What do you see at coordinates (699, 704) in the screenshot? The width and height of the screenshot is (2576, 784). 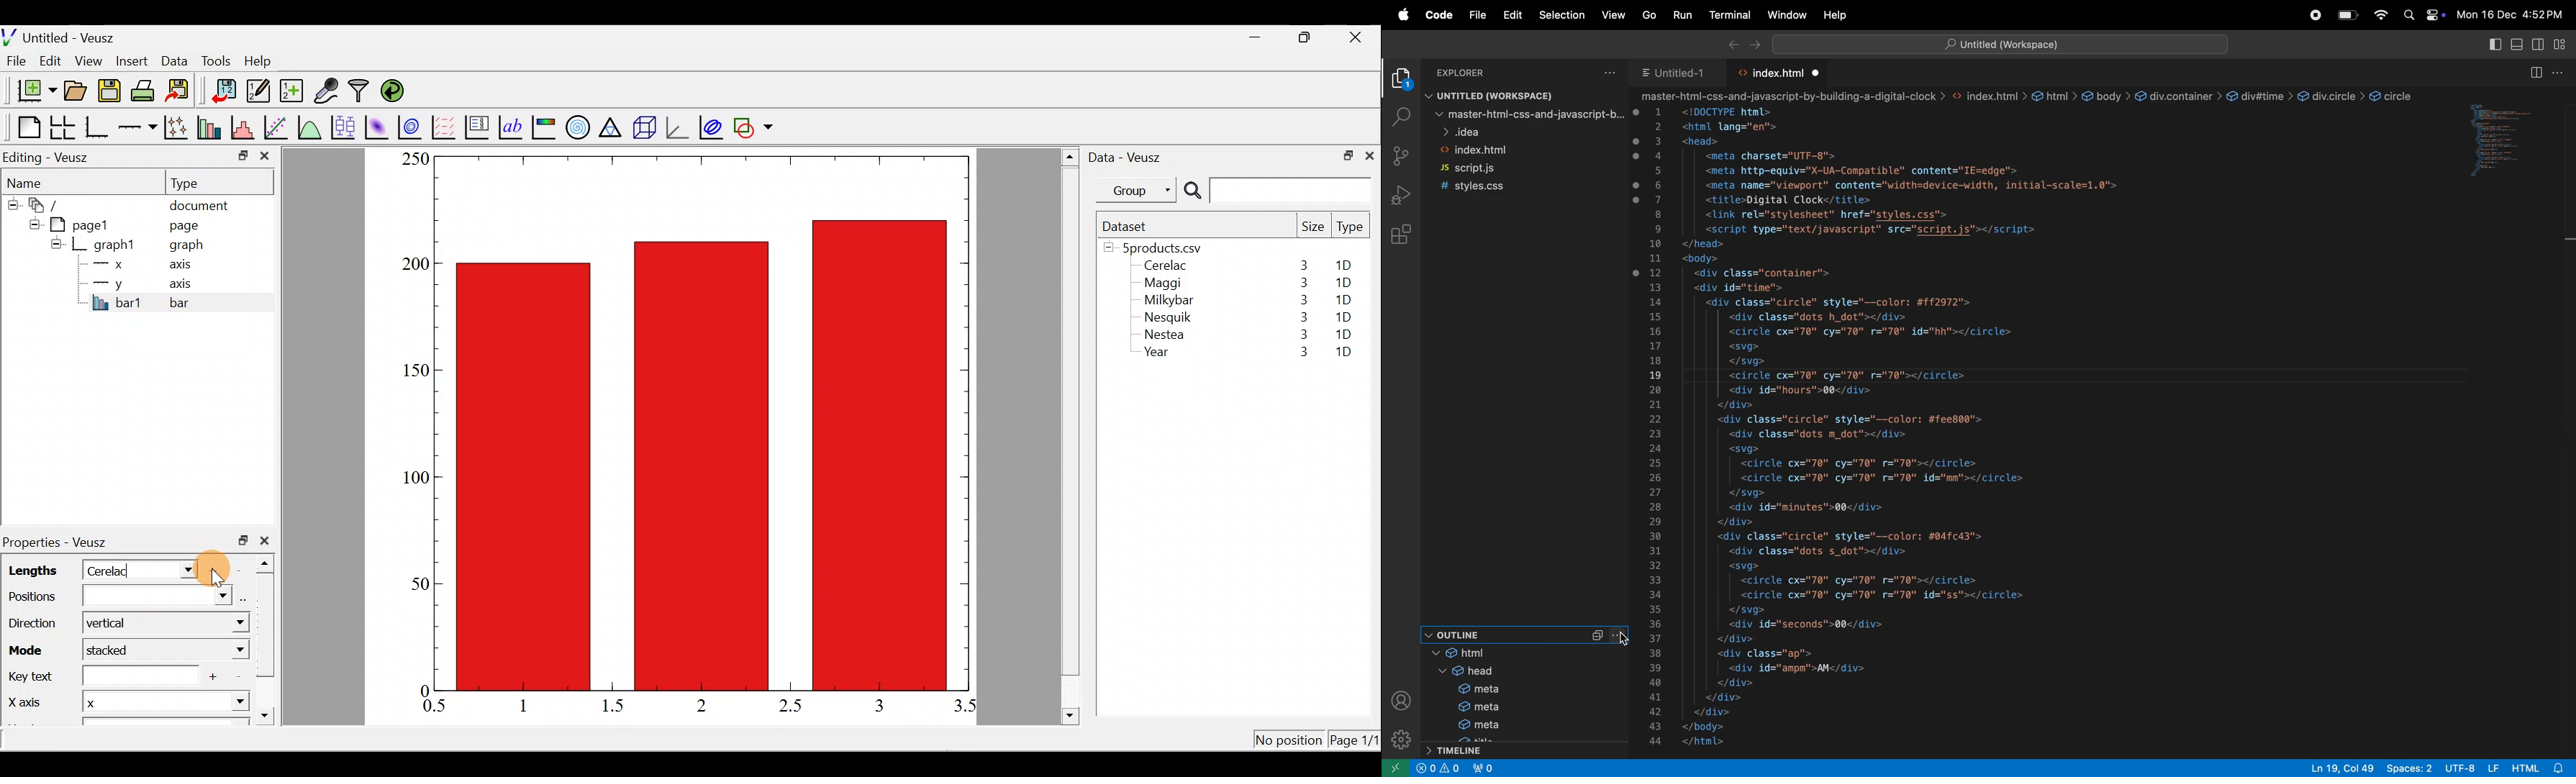 I see `2` at bounding box center [699, 704].